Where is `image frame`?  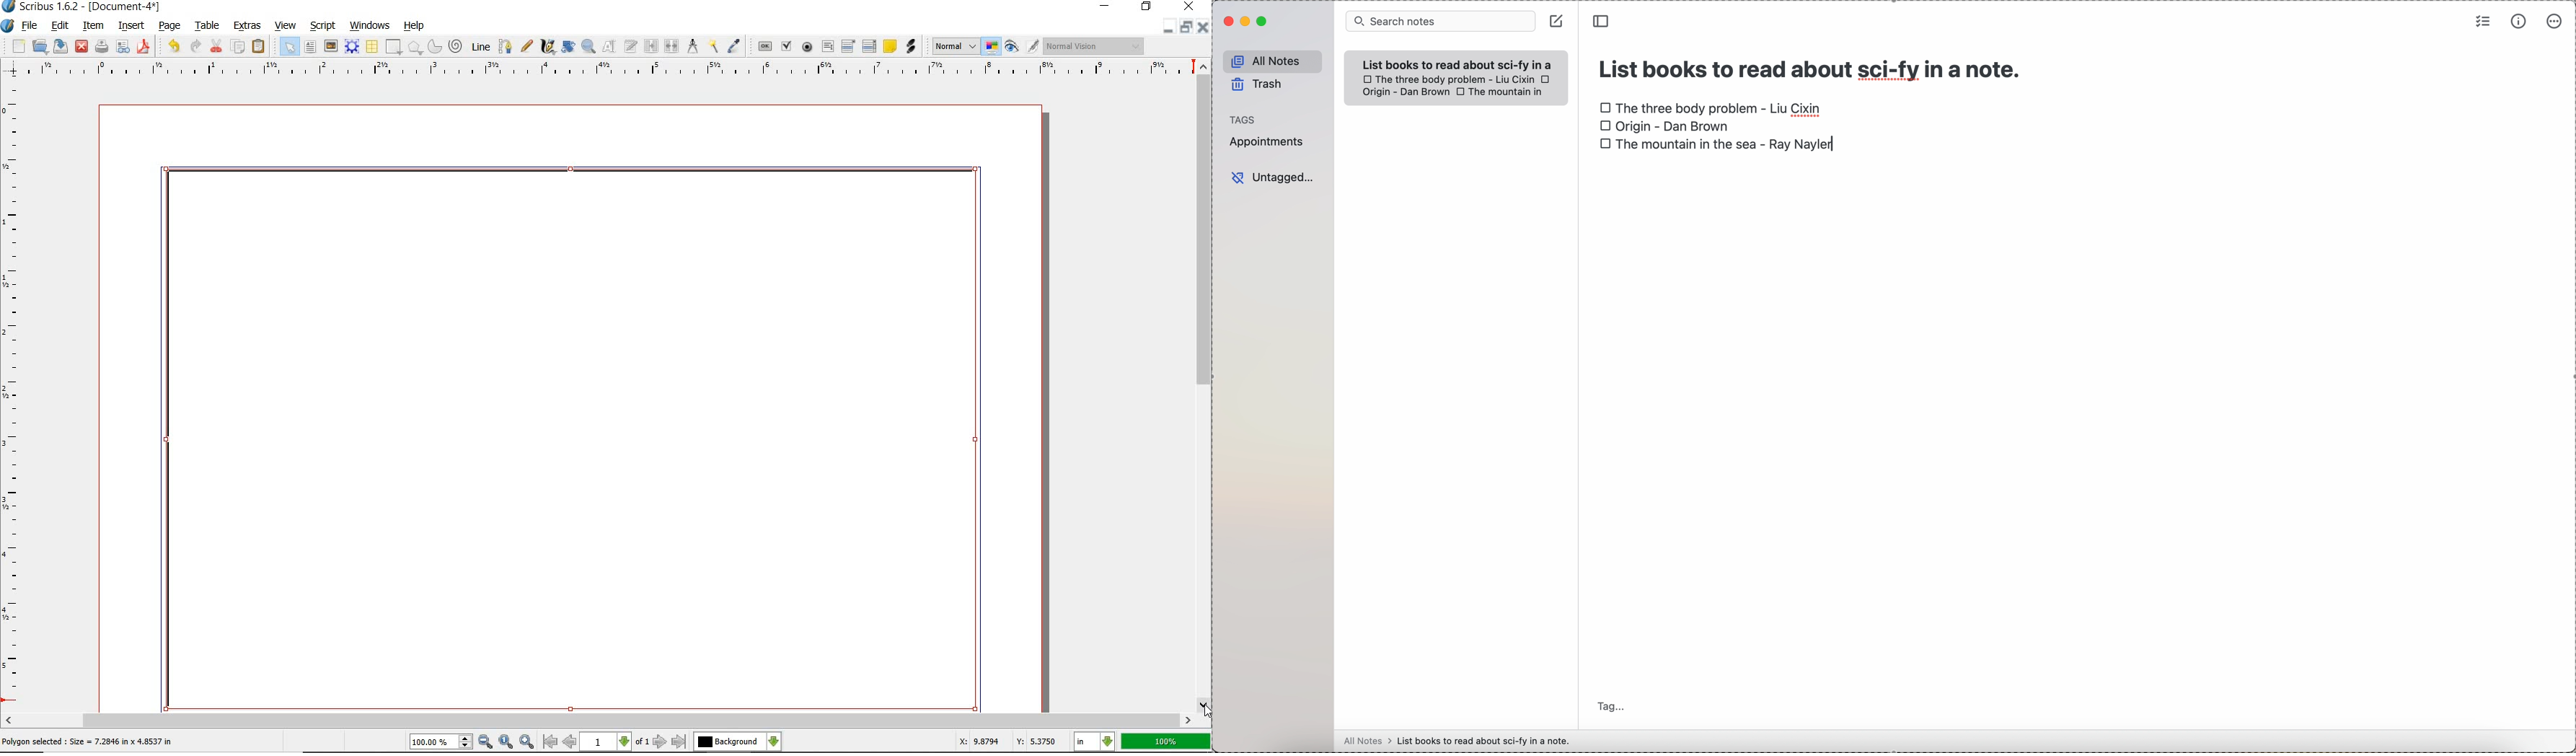 image frame is located at coordinates (331, 48).